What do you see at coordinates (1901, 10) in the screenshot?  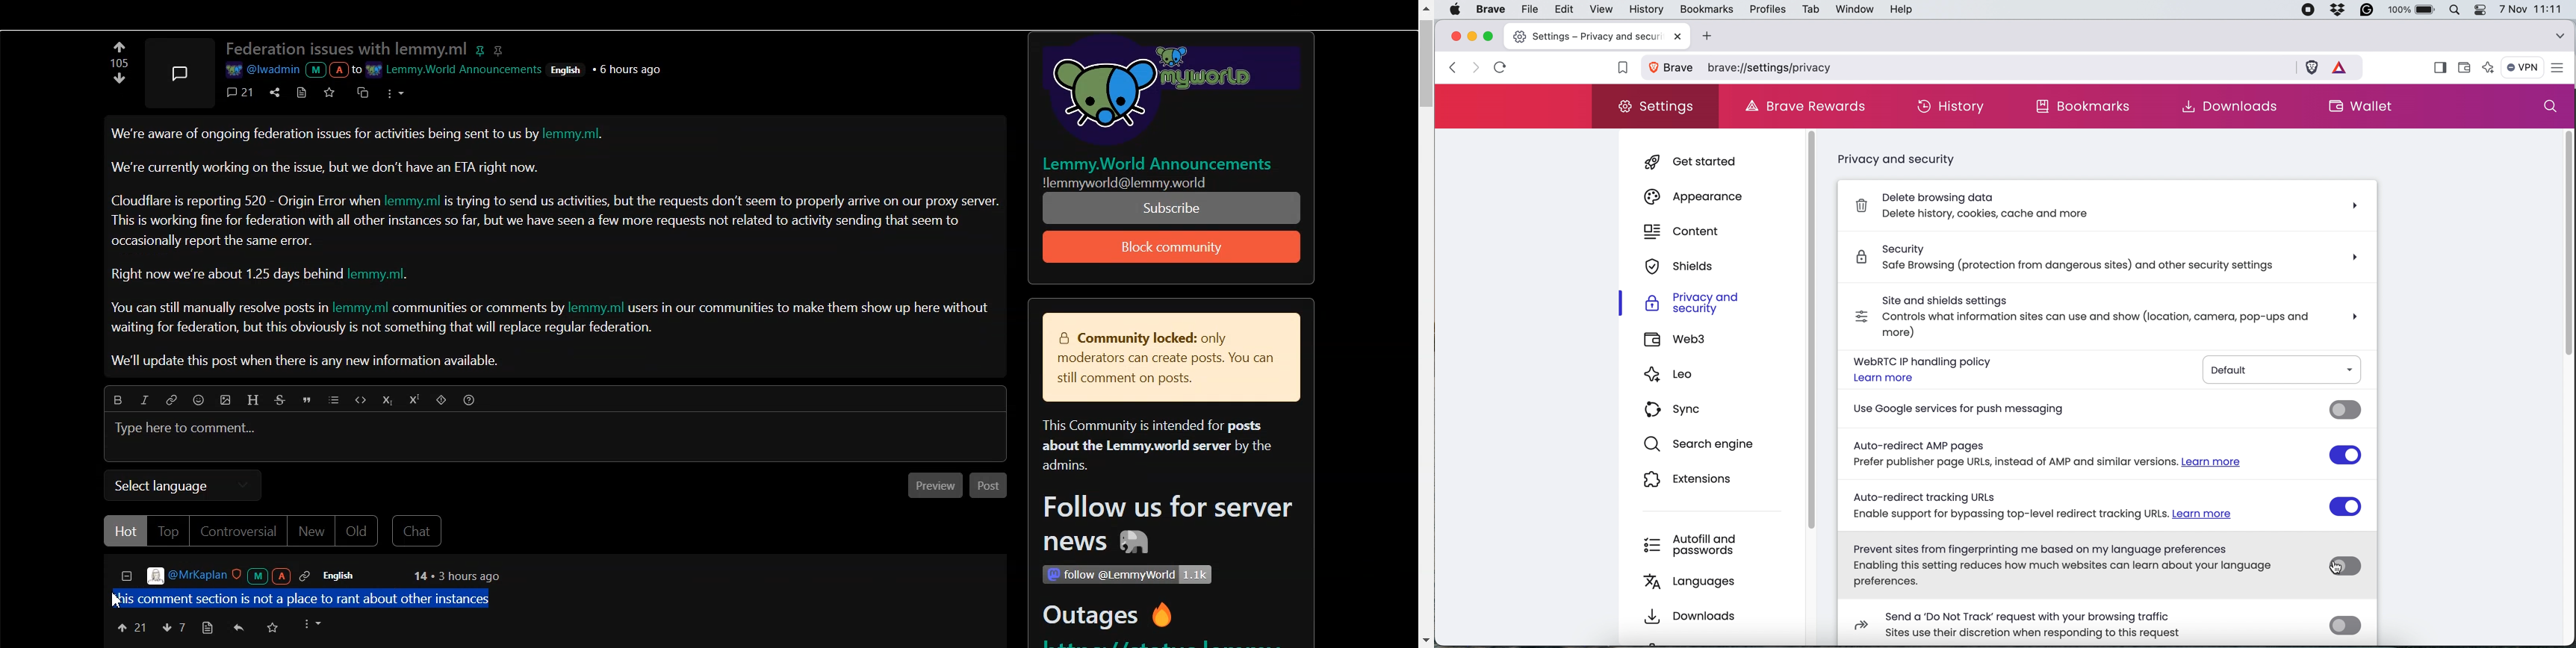 I see `help` at bounding box center [1901, 10].